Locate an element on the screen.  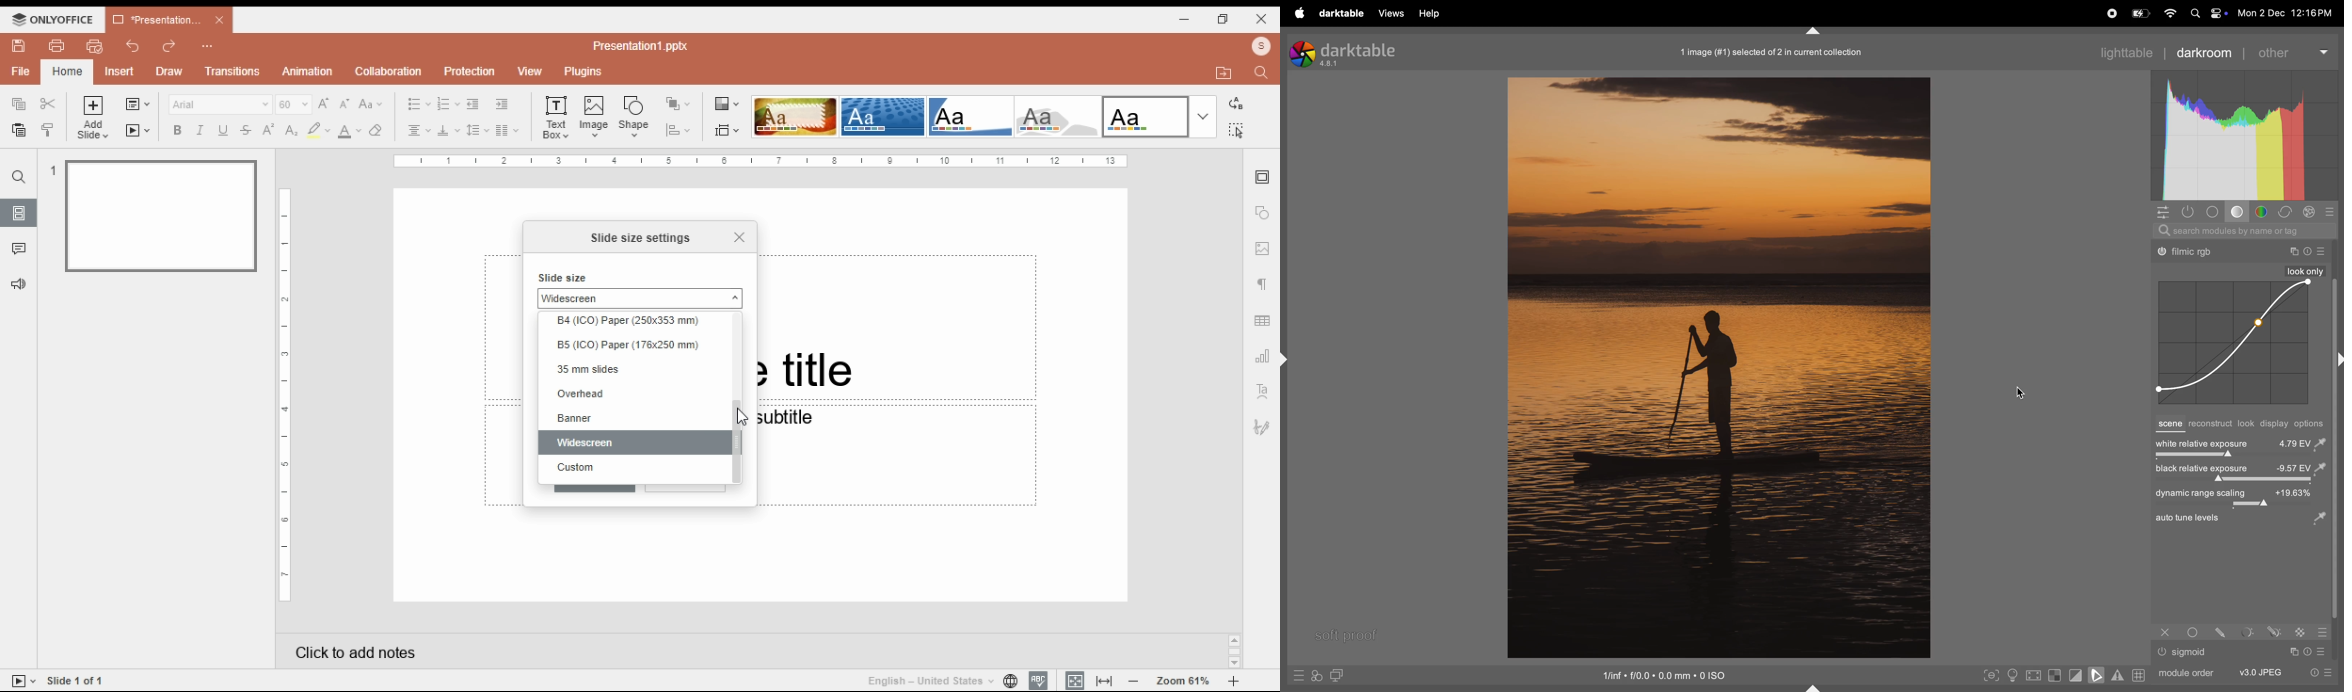
presets is located at coordinates (2331, 212).